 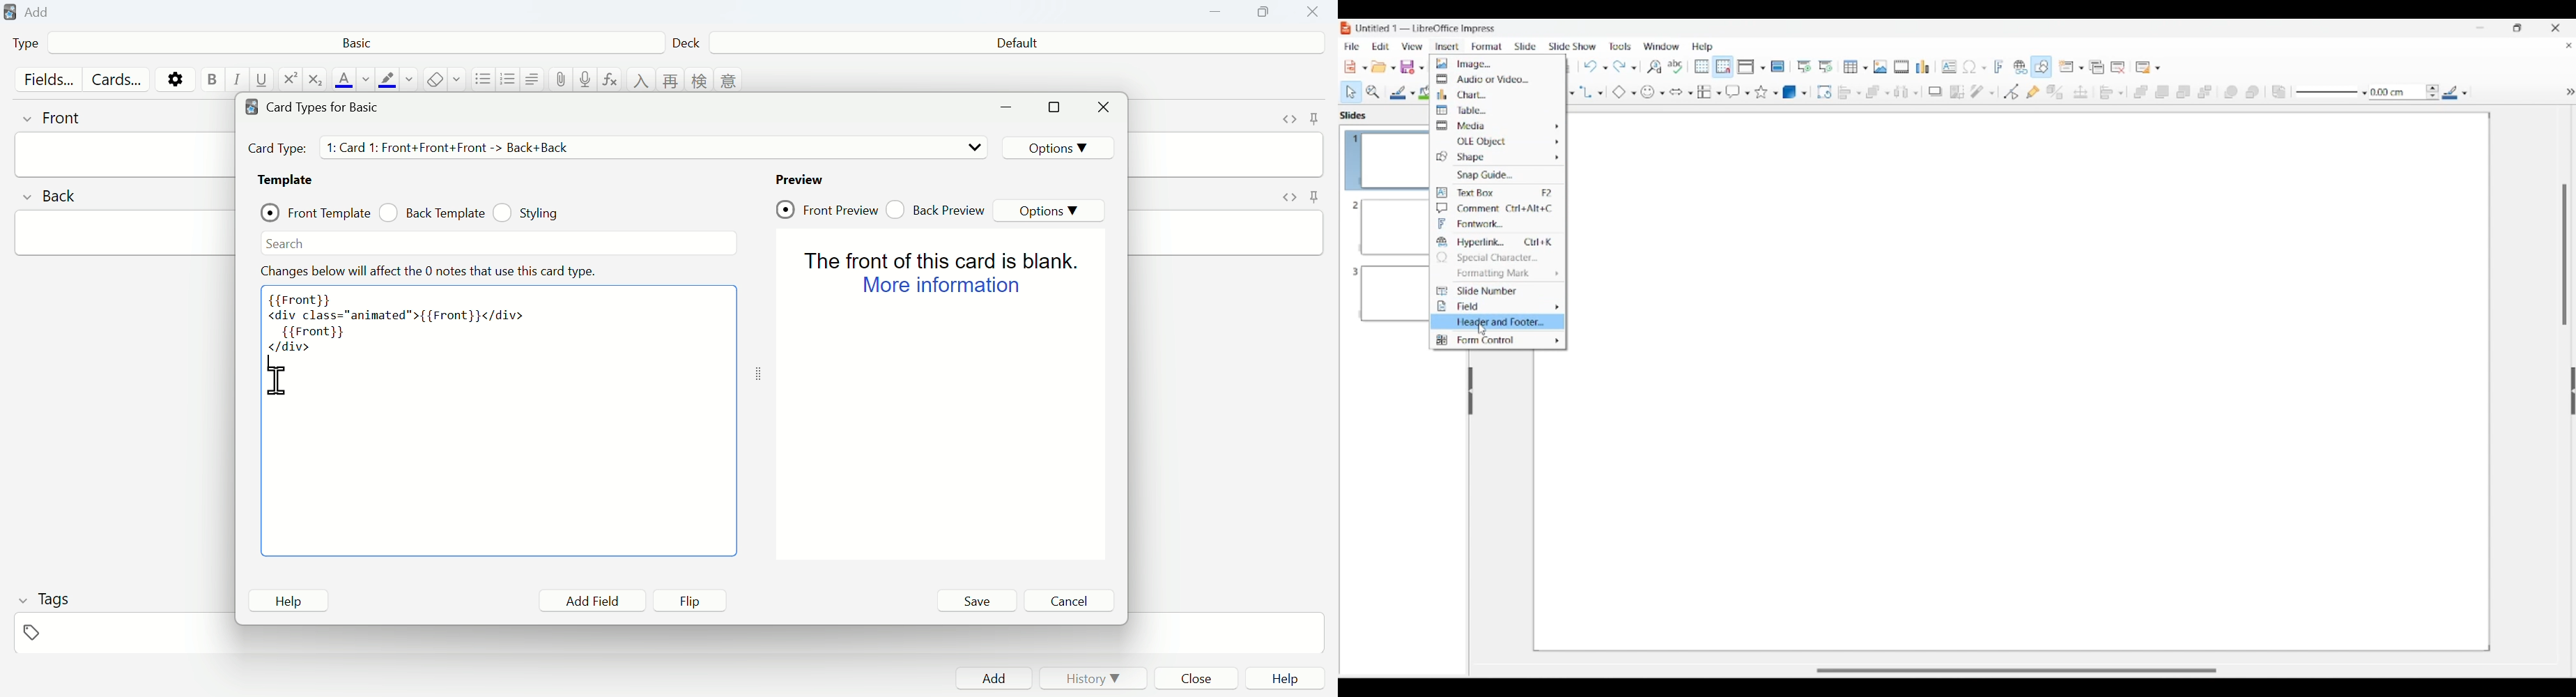 What do you see at coordinates (2231, 92) in the screenshot?
I see `Infornt object` at bounding box center [2231, 92].